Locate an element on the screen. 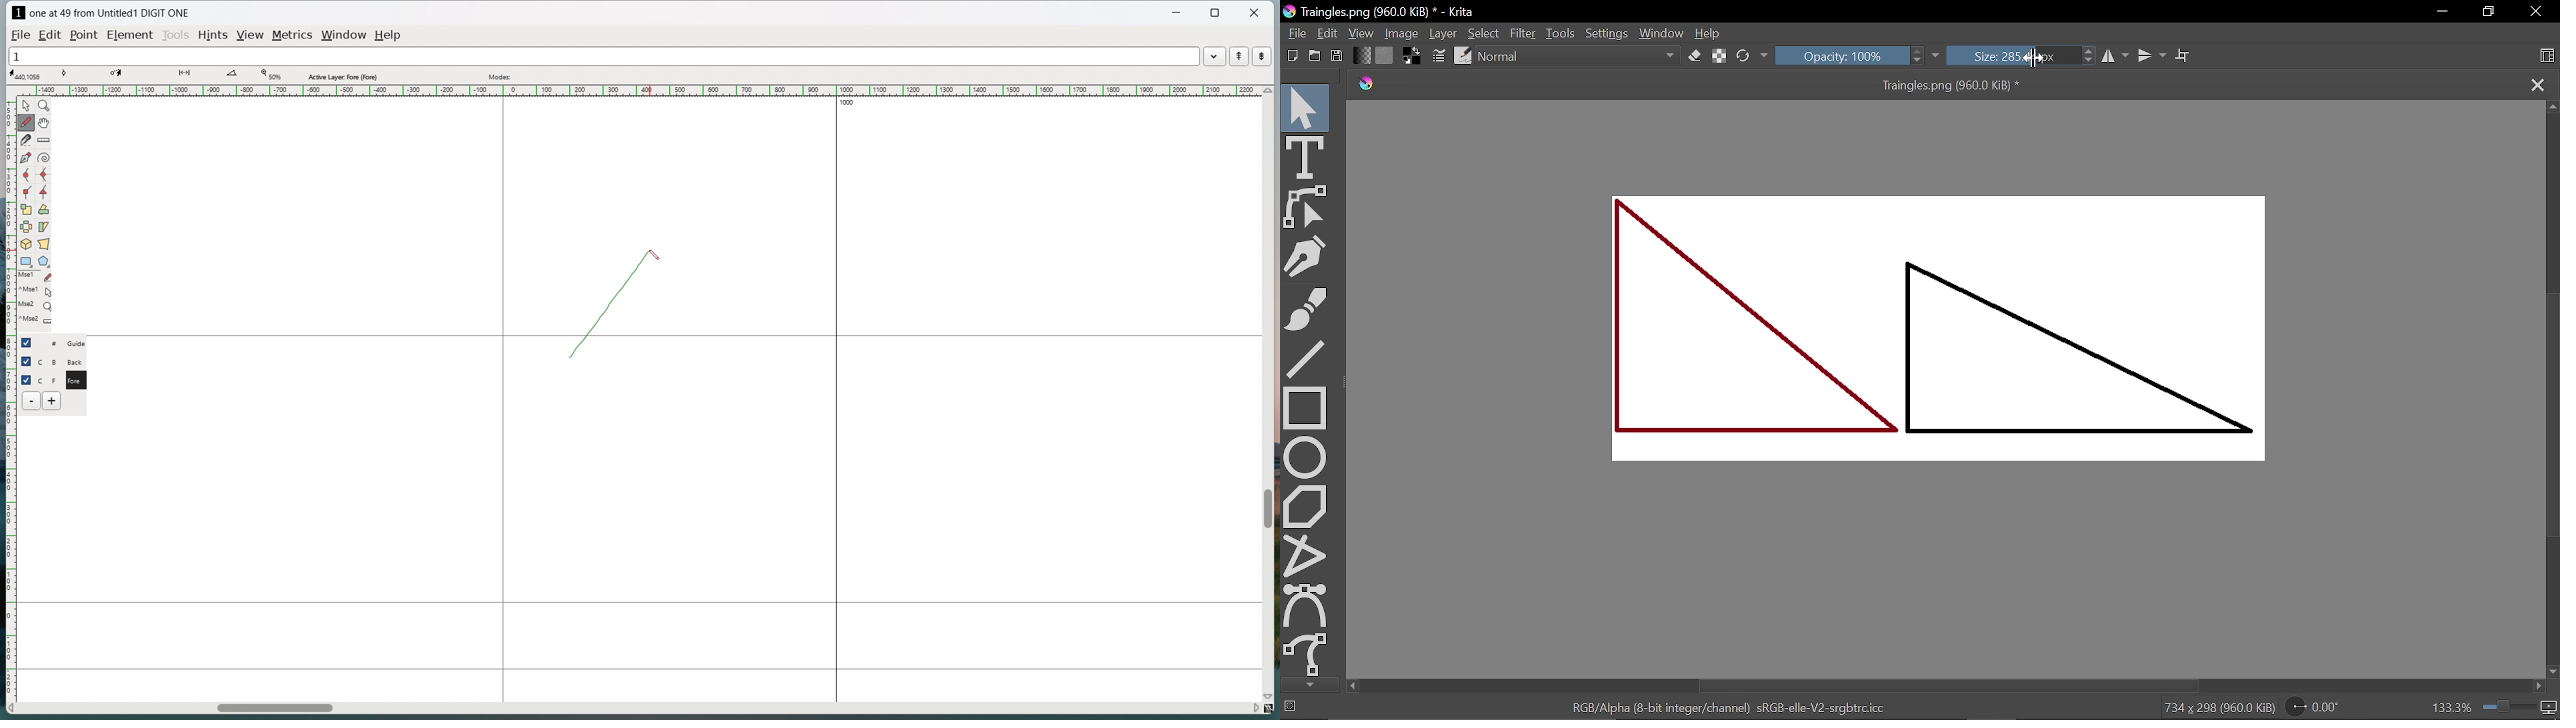  Minimize is located at coordinates (2440, 11).